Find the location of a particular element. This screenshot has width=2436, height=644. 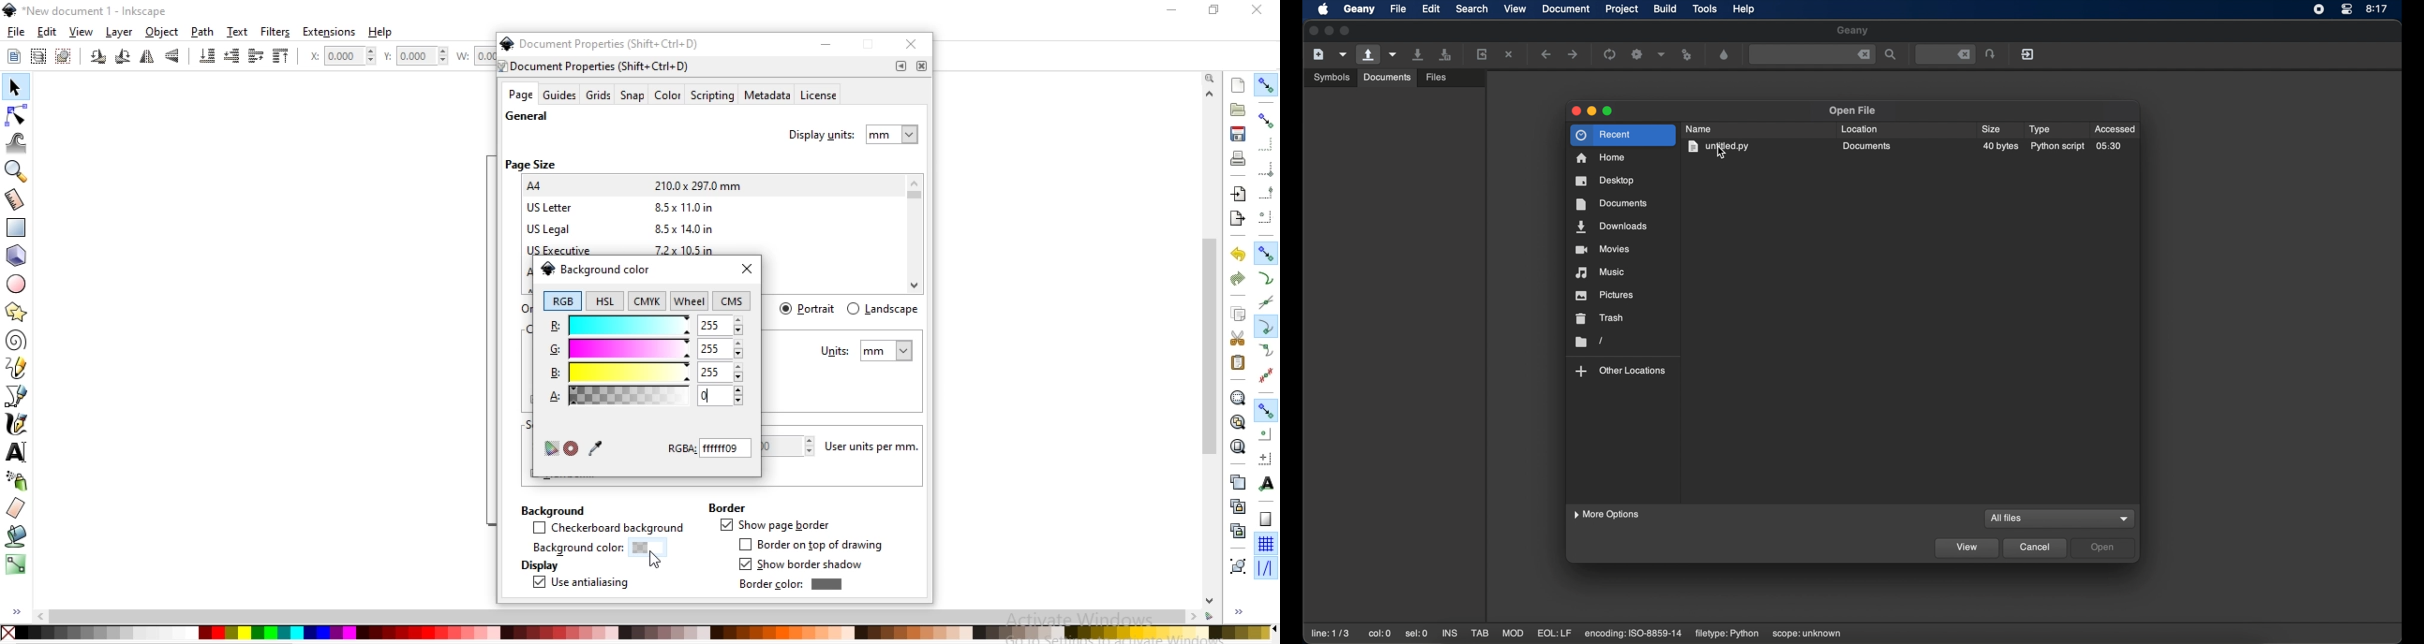

bordercolor is located at coordinates (790, 584).